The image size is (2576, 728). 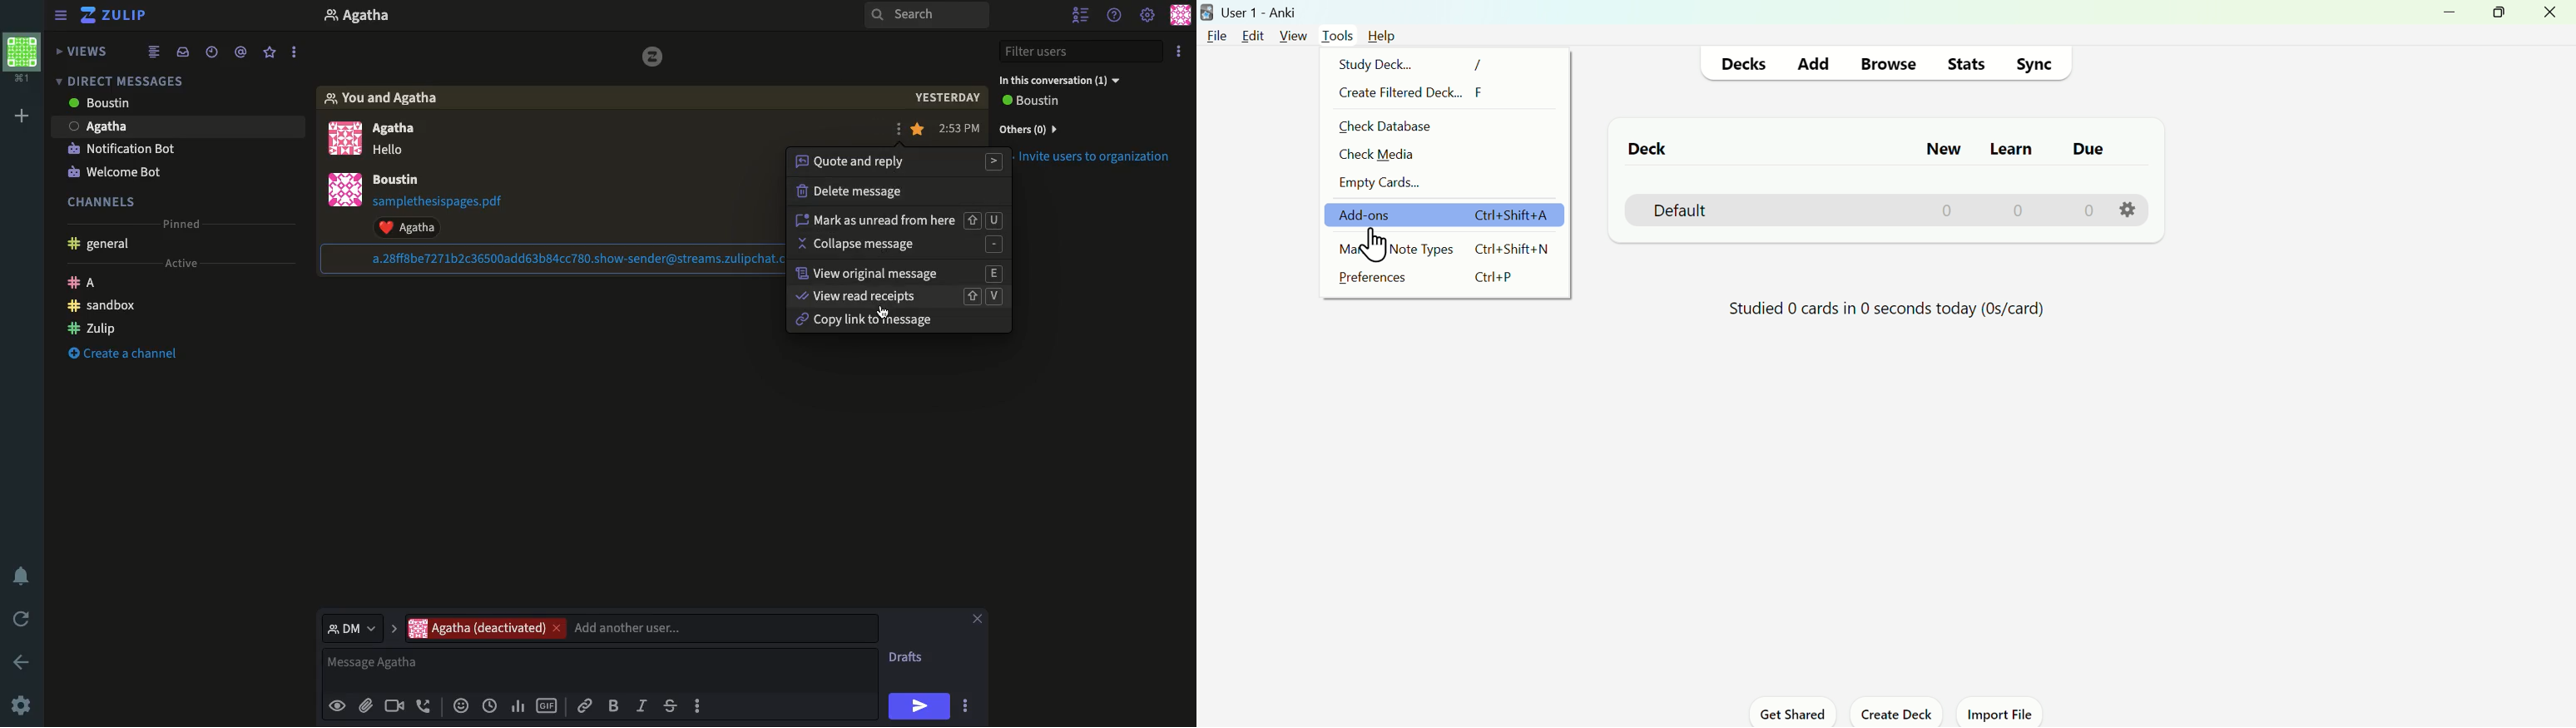 What do you see at coordinates (654, 57) in the screenshot?
I see `logo` at bounding box center [654, 57].